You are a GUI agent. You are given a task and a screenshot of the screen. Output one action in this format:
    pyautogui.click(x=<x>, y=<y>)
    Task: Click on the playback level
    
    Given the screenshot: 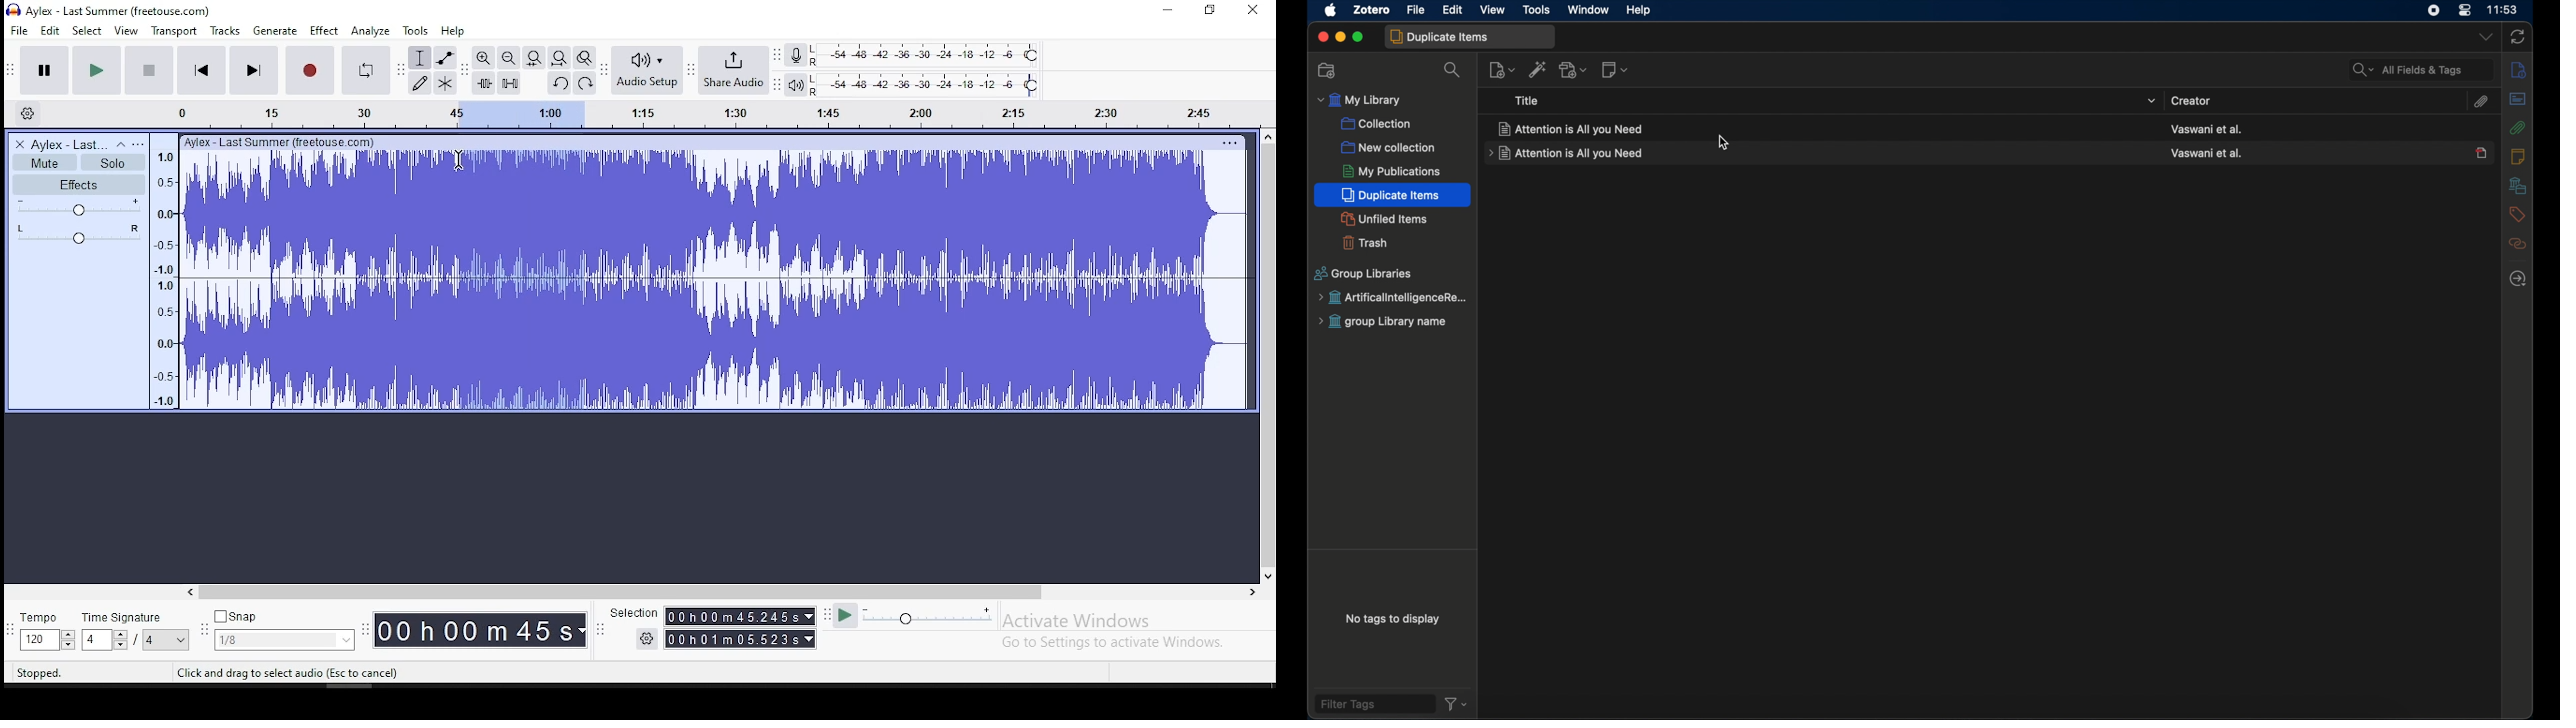 What is the action you would take?
    pyautogui.click(x=934, y=83)
    